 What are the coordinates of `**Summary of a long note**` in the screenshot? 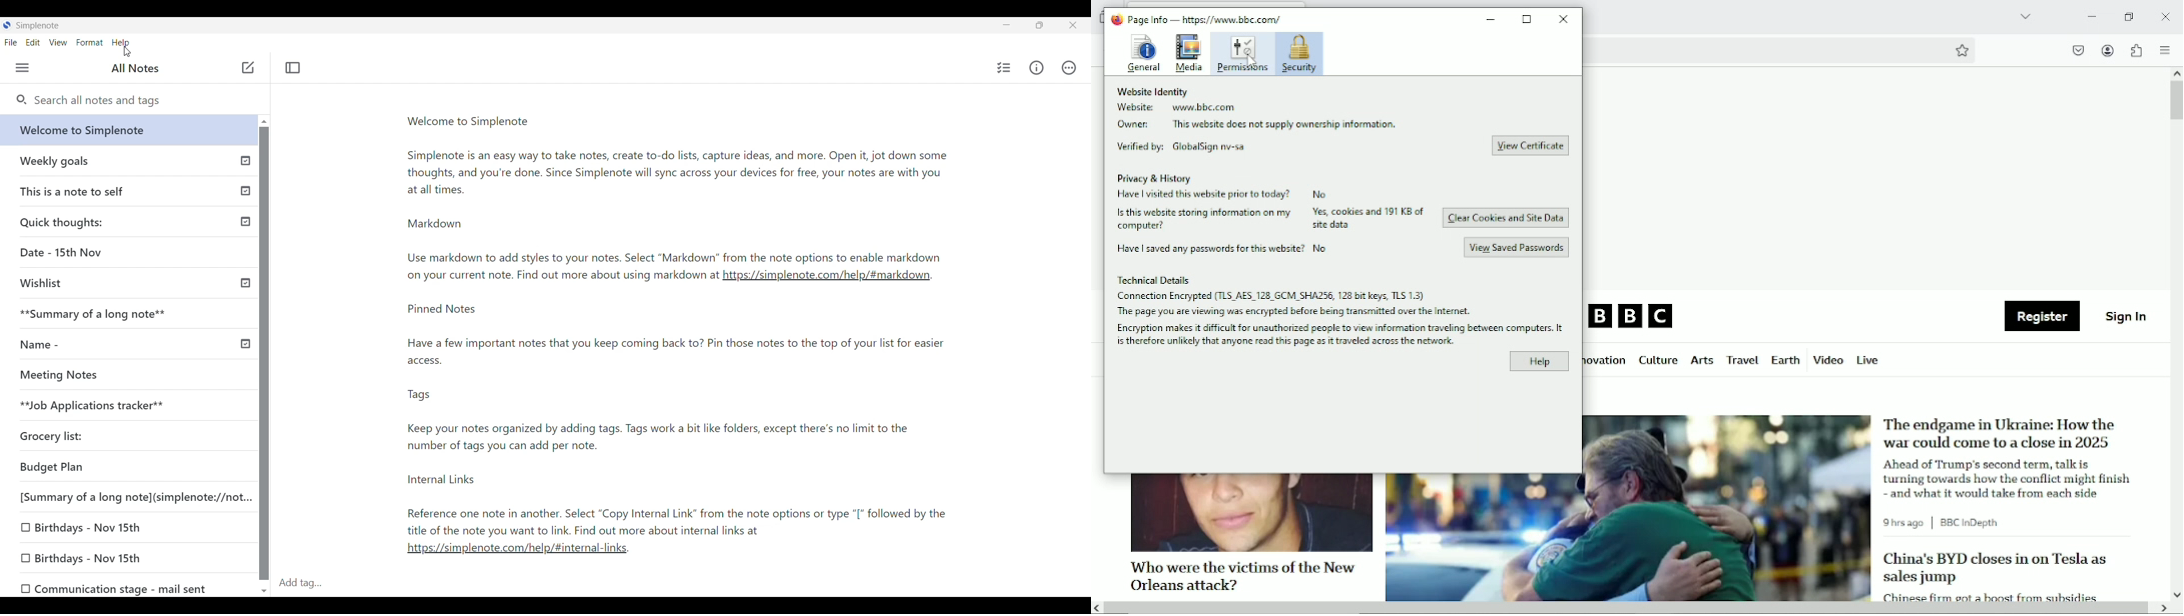 It's located at (95, 314).